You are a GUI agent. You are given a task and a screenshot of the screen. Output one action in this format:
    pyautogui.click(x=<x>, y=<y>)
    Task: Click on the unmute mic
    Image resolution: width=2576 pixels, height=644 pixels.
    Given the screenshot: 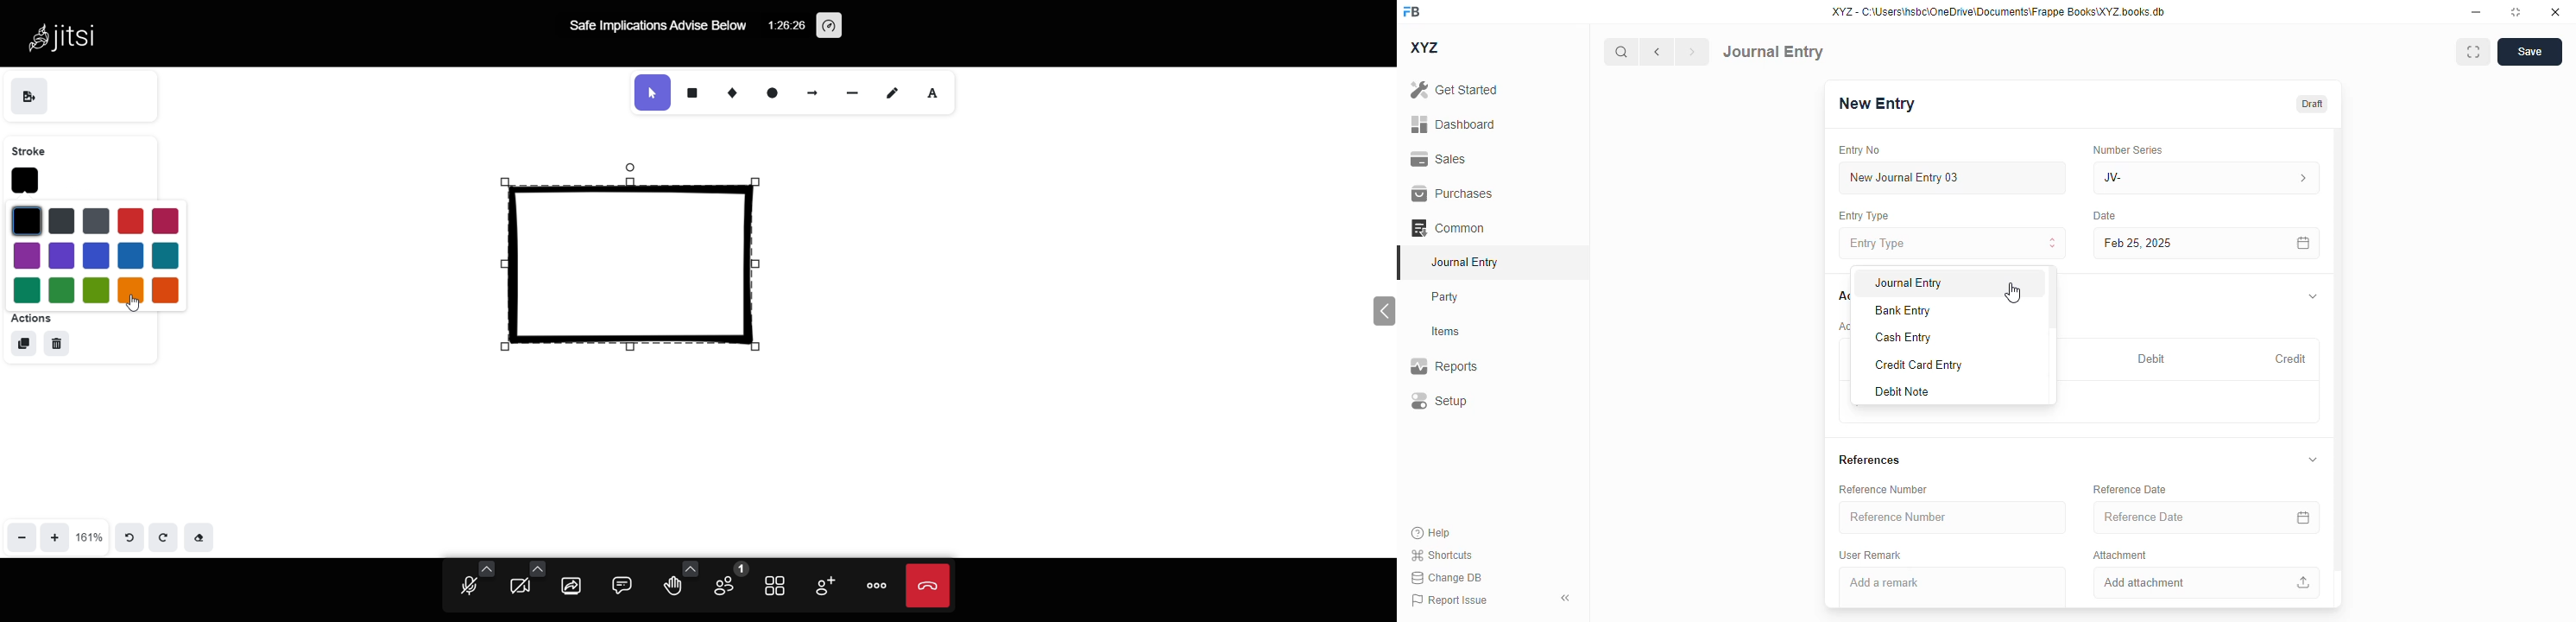 What is the action you would take?
    pyautogui.click(x=466, y=589)
    